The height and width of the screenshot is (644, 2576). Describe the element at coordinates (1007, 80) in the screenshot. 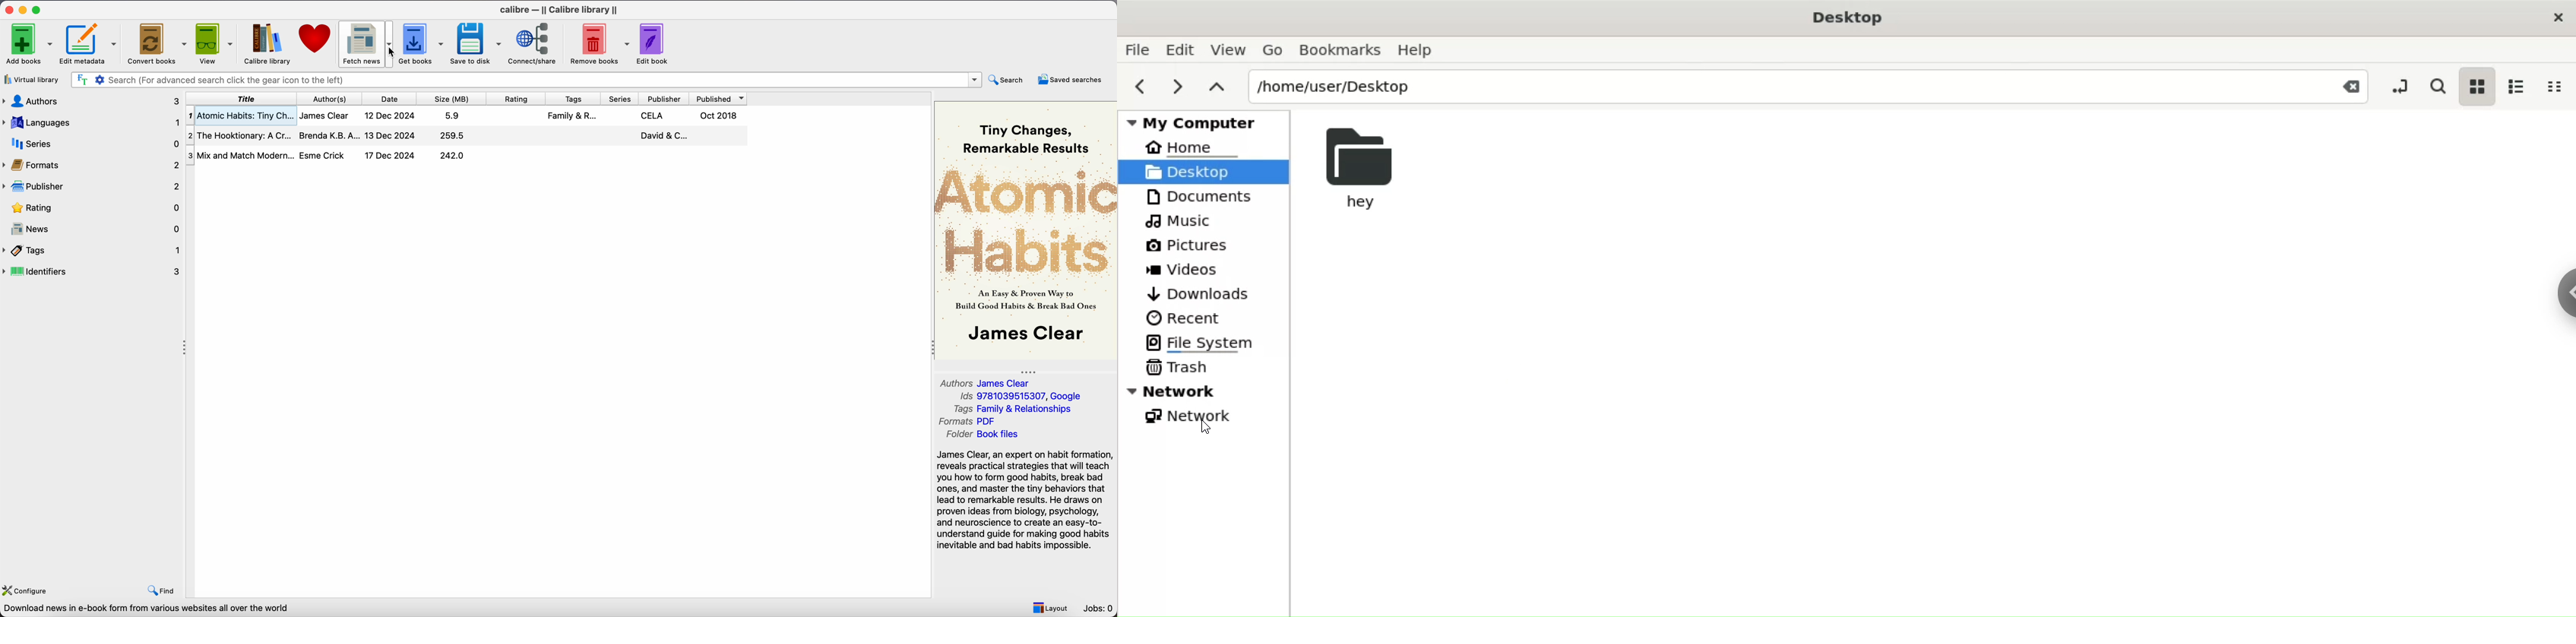

I see `search` at that location.